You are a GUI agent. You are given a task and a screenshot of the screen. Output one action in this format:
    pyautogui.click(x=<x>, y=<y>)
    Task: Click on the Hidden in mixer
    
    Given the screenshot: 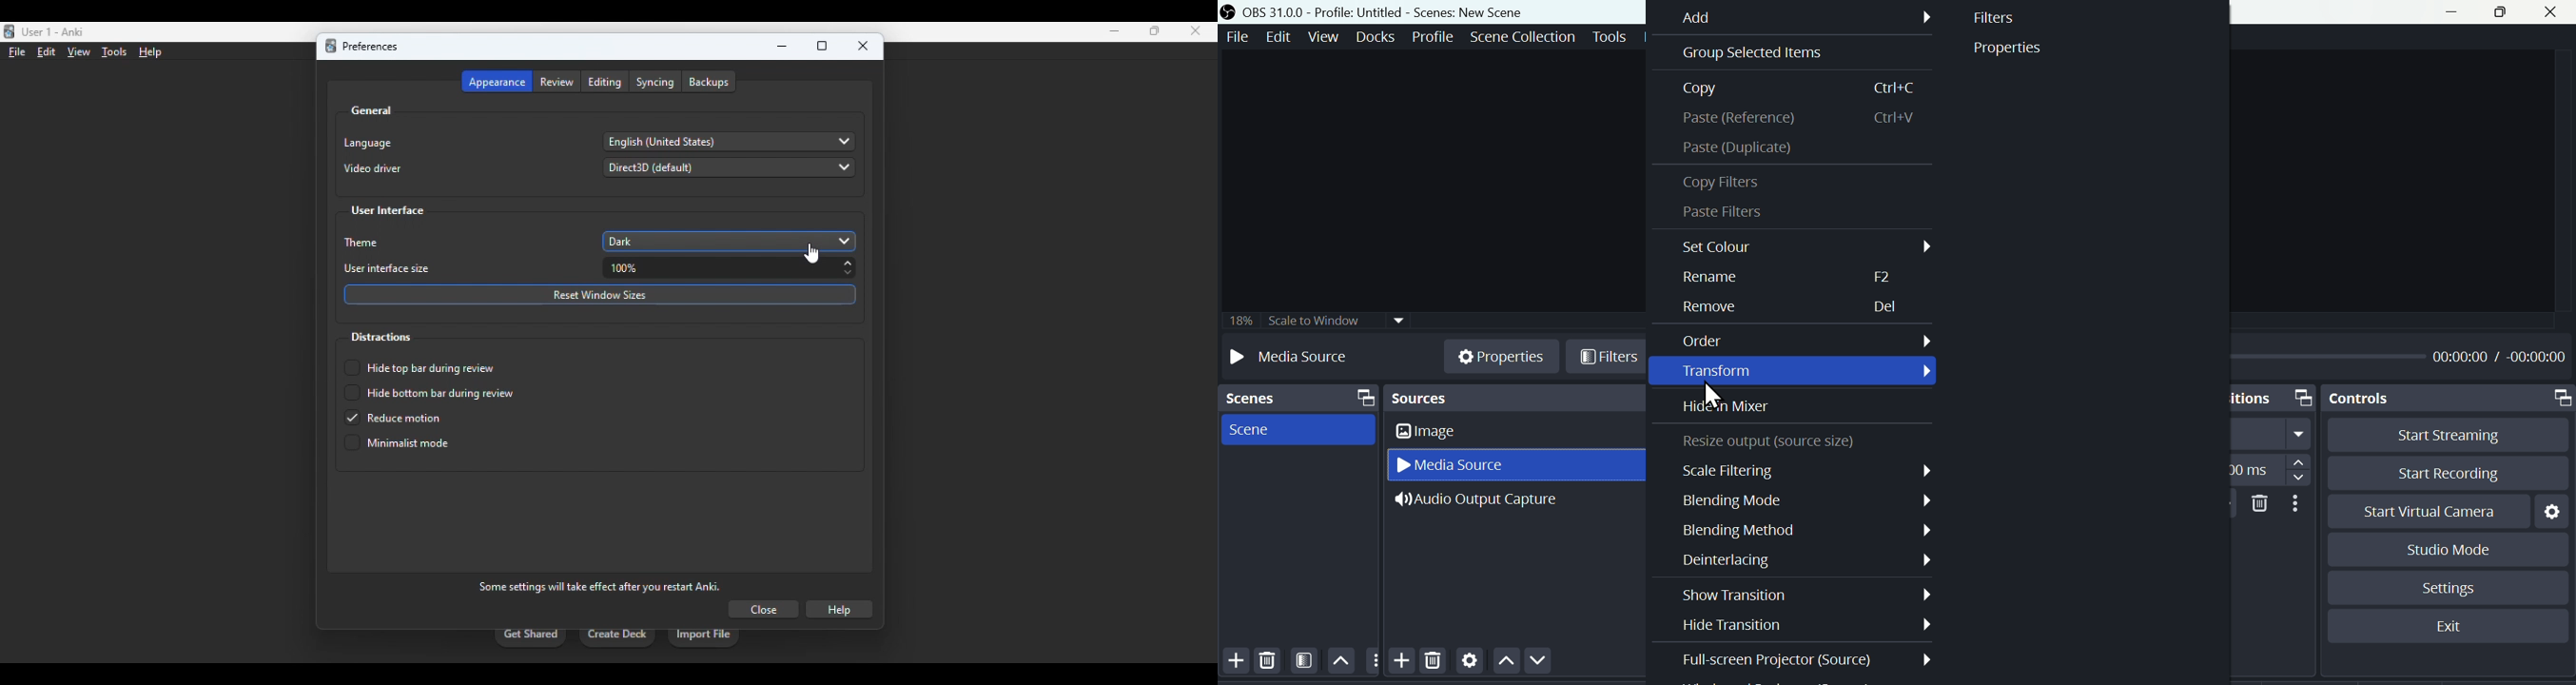 What is the action you would take?
    pyautogui.click(x=1734, y=408)
    